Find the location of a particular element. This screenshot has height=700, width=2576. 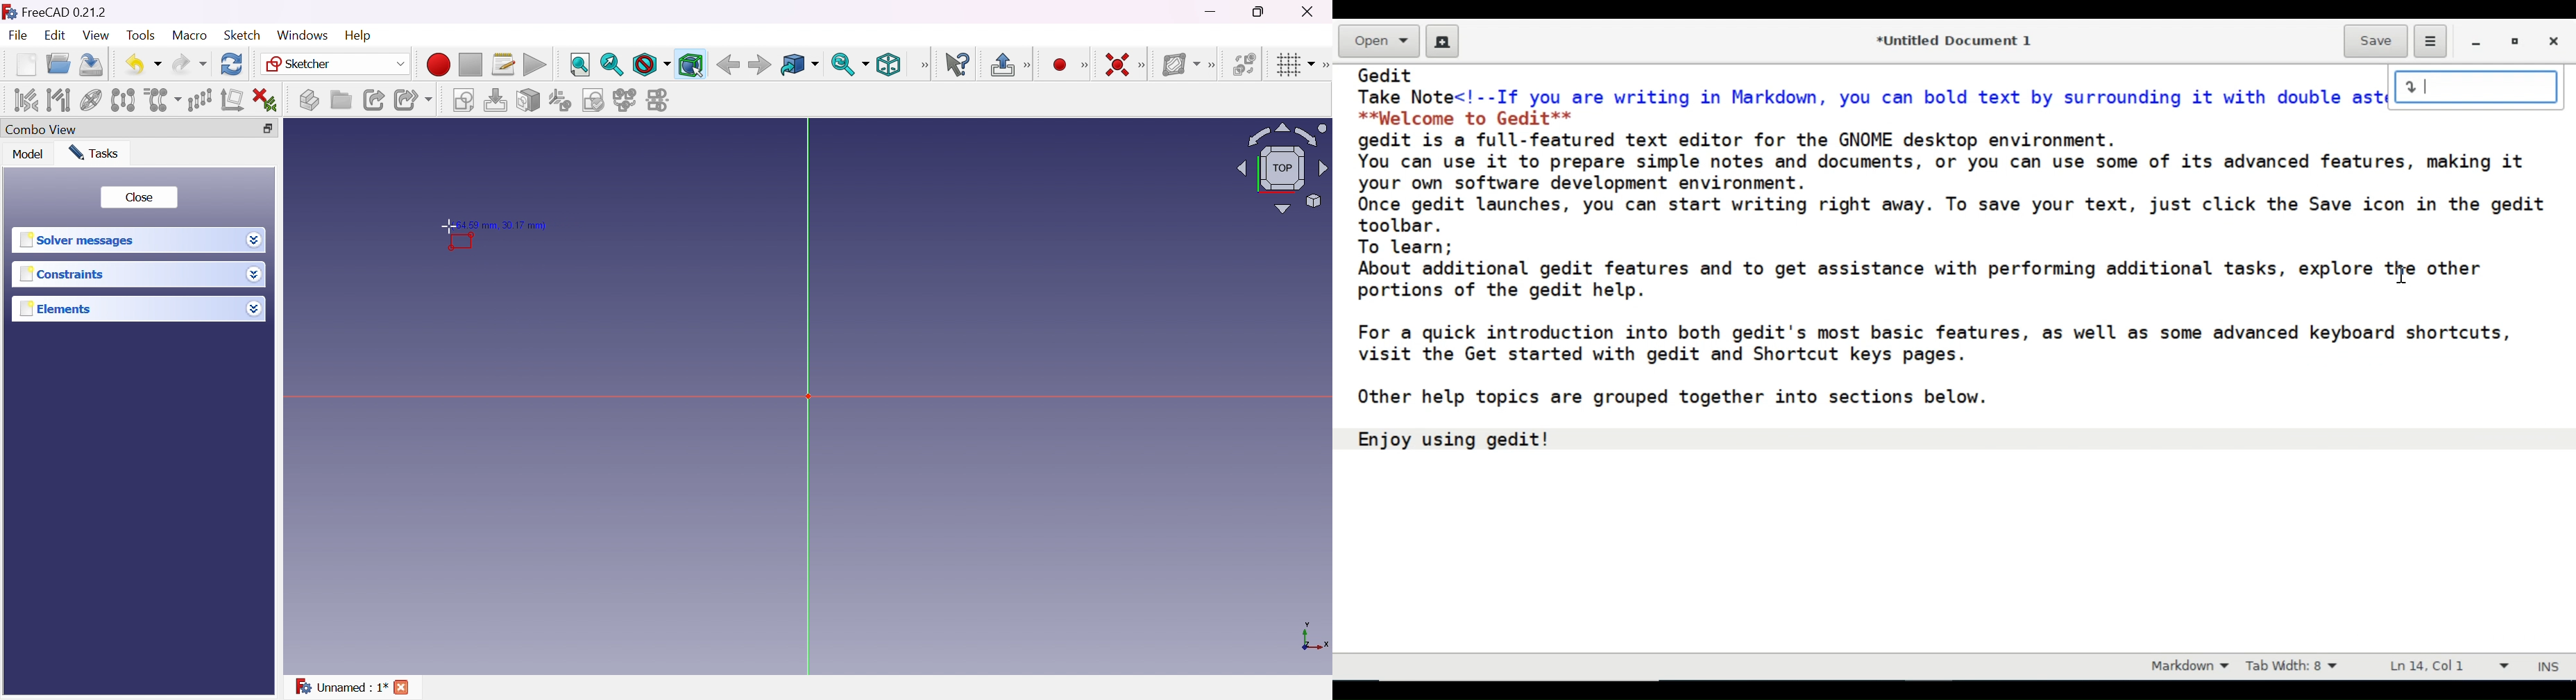

[Sketcher edit mode] is located at coordinates (1029, 64).